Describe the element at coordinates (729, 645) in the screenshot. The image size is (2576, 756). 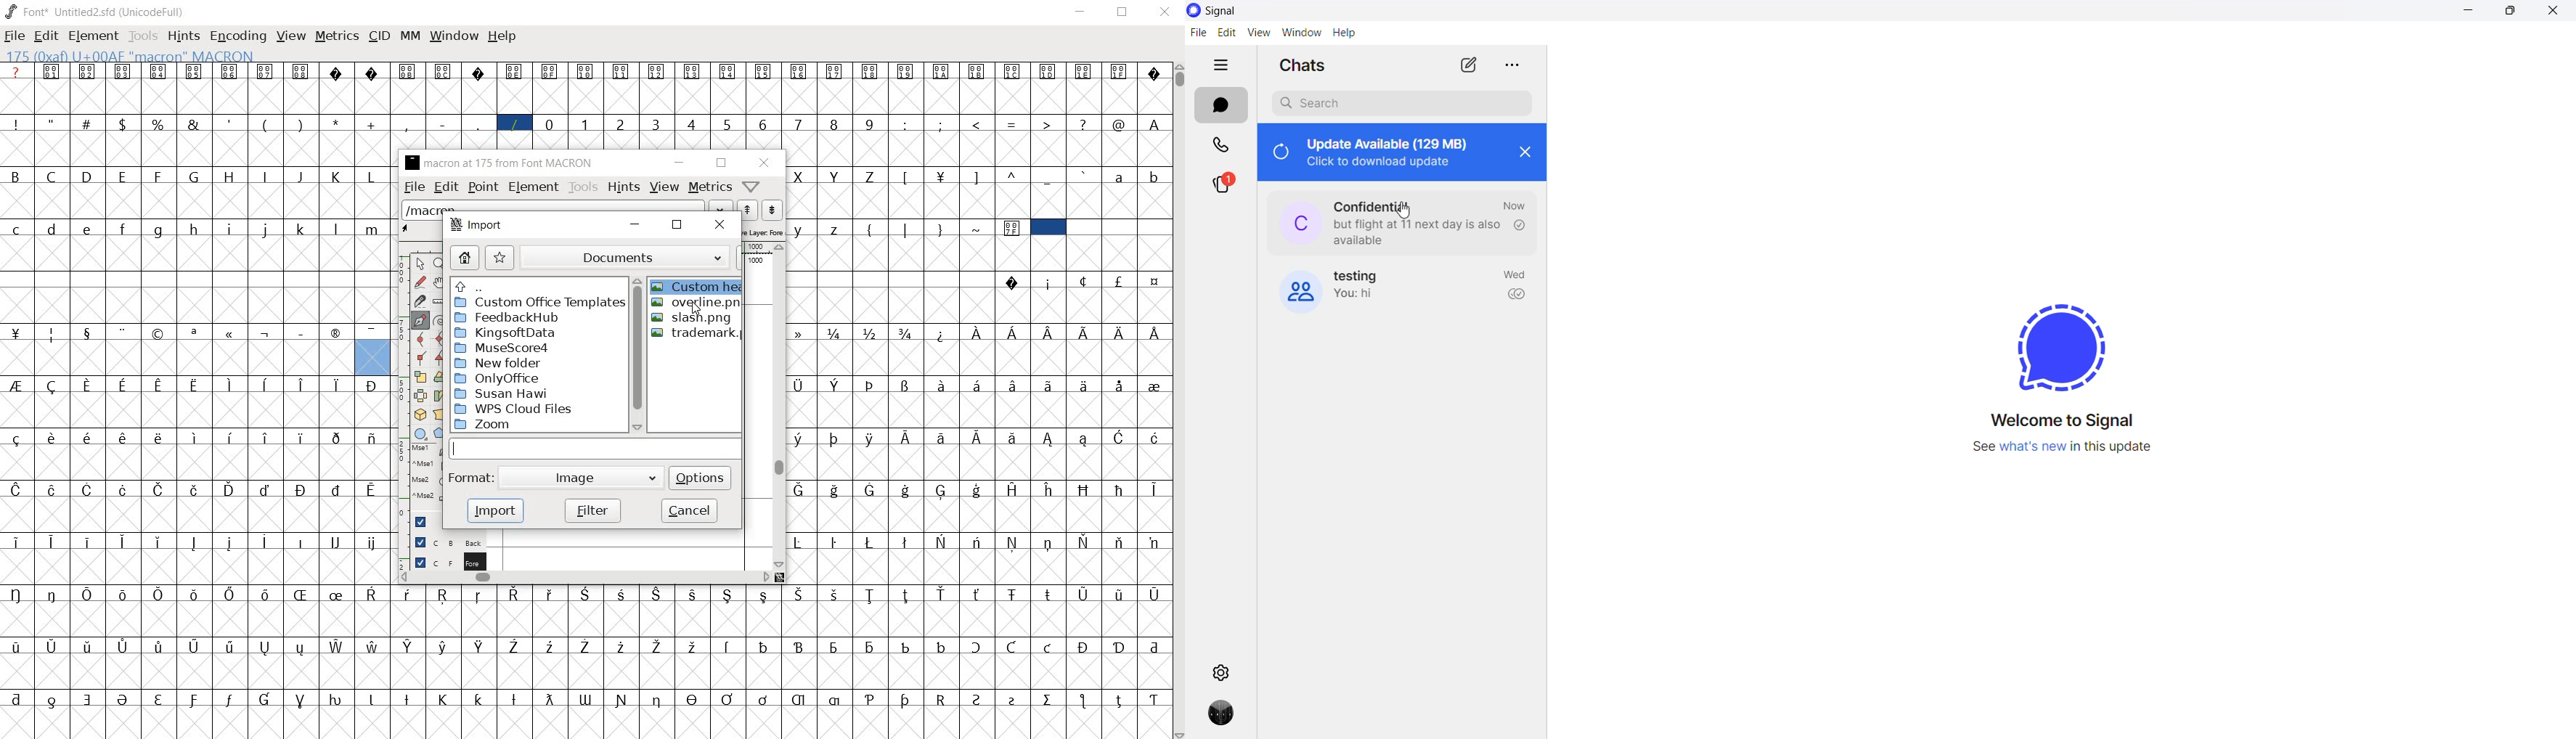
I see `Symbol` at that location.